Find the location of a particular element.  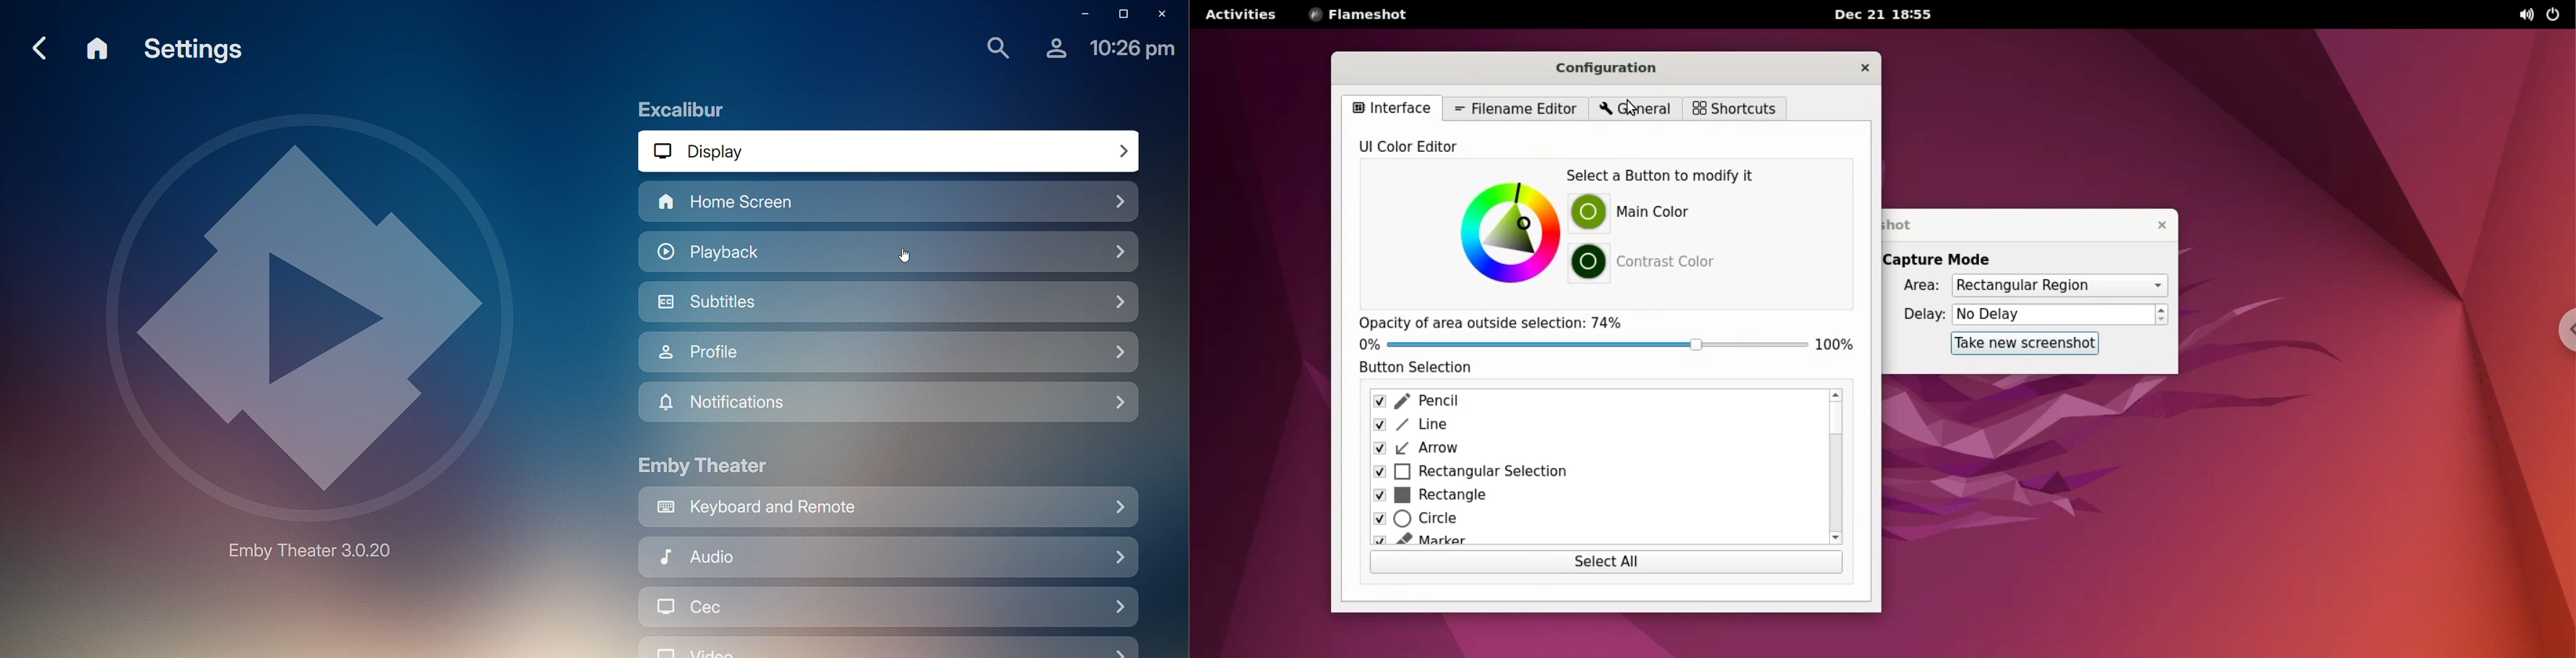

scroll bar is located at coordinates (1836, 467).